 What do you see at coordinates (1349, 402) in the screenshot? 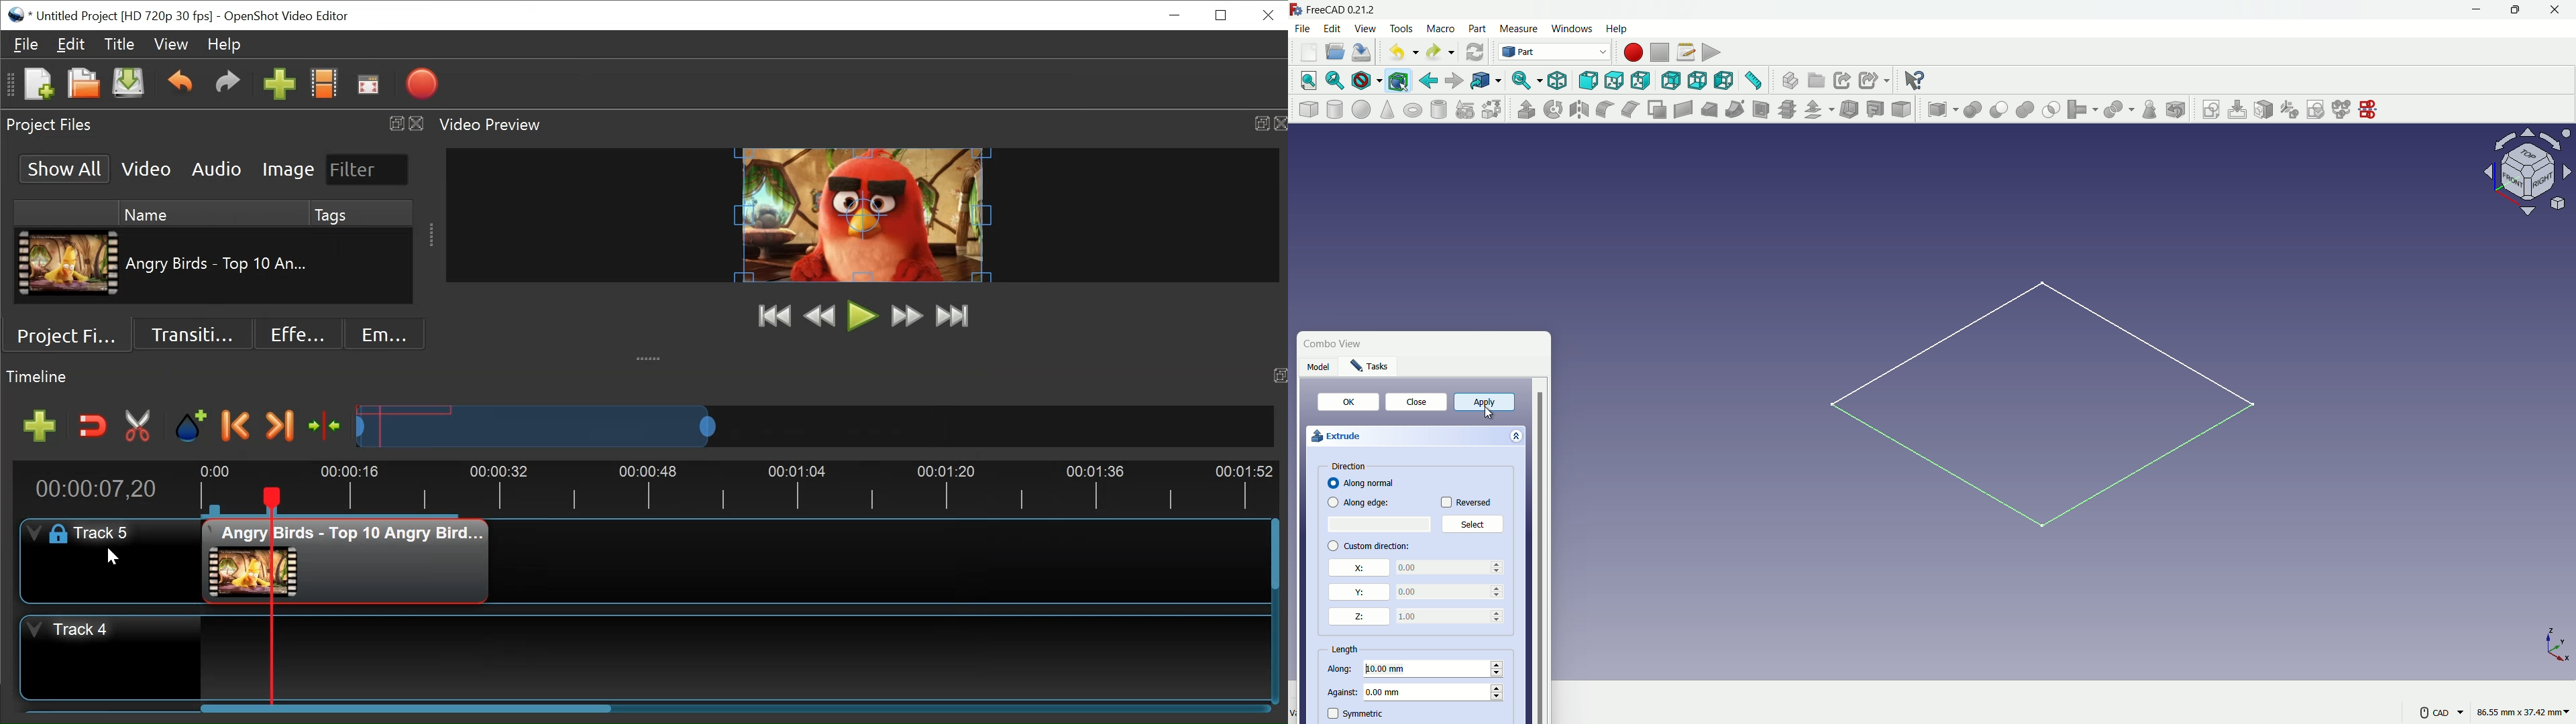
I see `OK` at bounding box center [1349, 402].